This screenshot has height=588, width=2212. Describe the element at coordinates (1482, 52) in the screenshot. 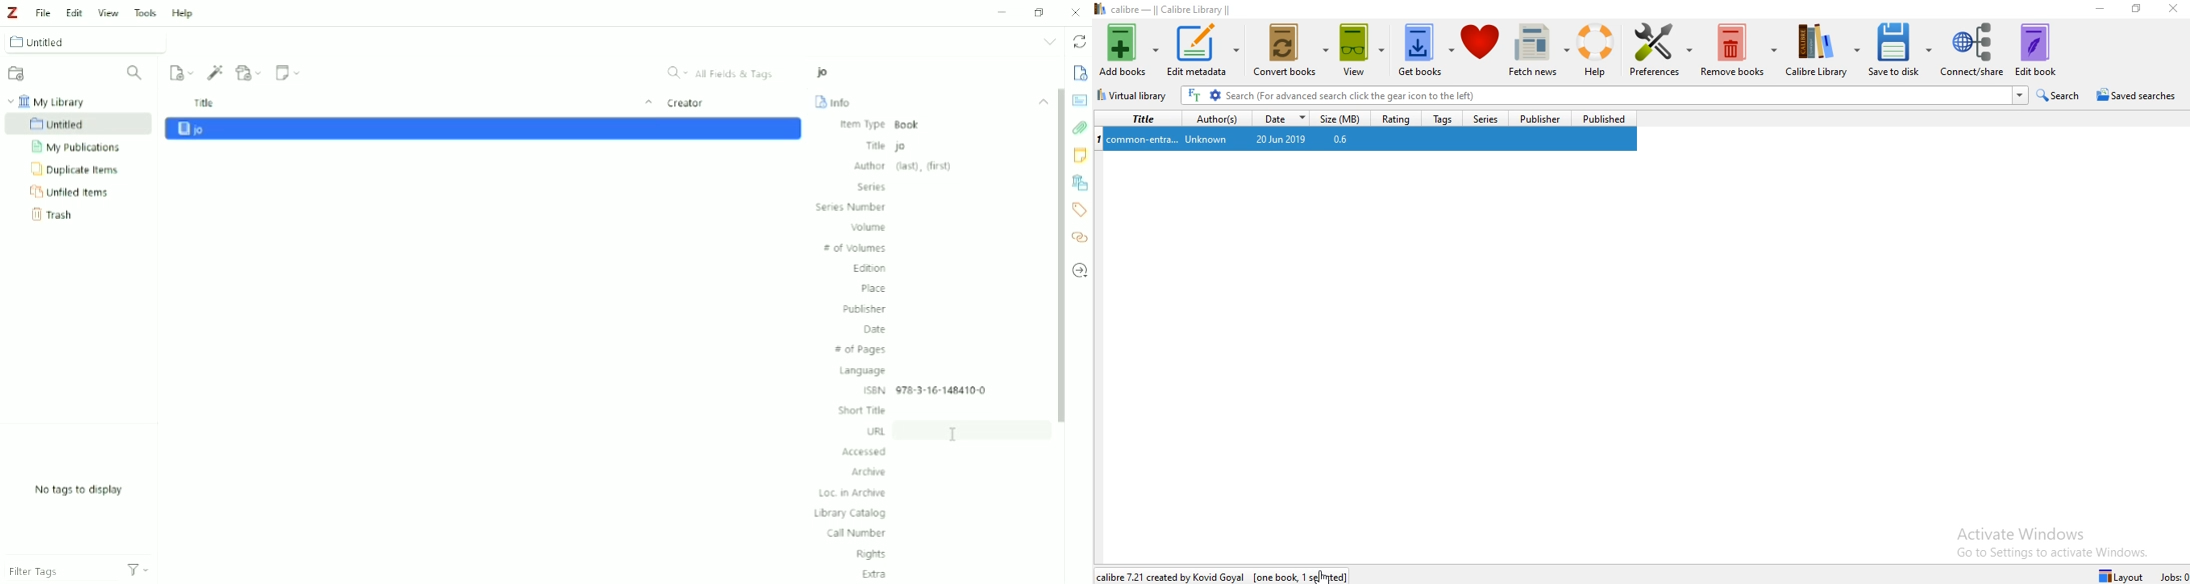

I see `Donate to support calibre` at that location.